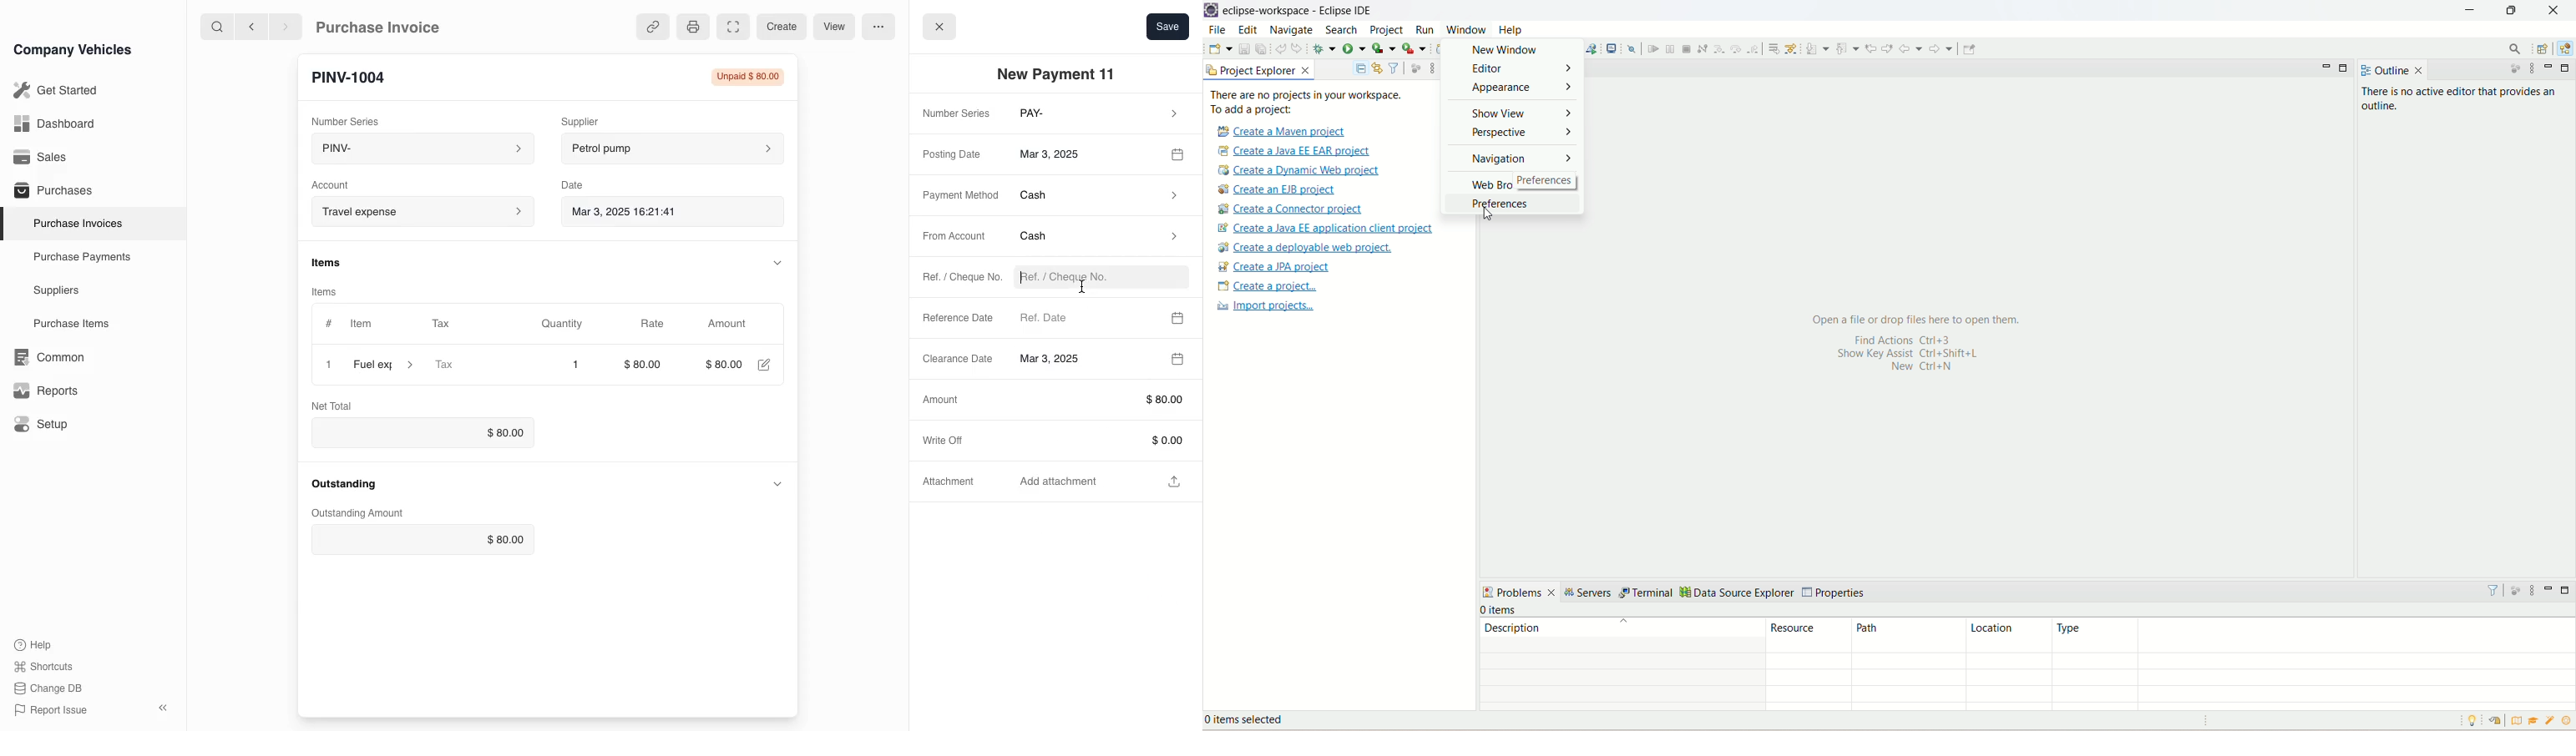  What do you see at coordinates (1513, 185) in the screenshot?
I see `web browser` at bounding box center [1513, 185].